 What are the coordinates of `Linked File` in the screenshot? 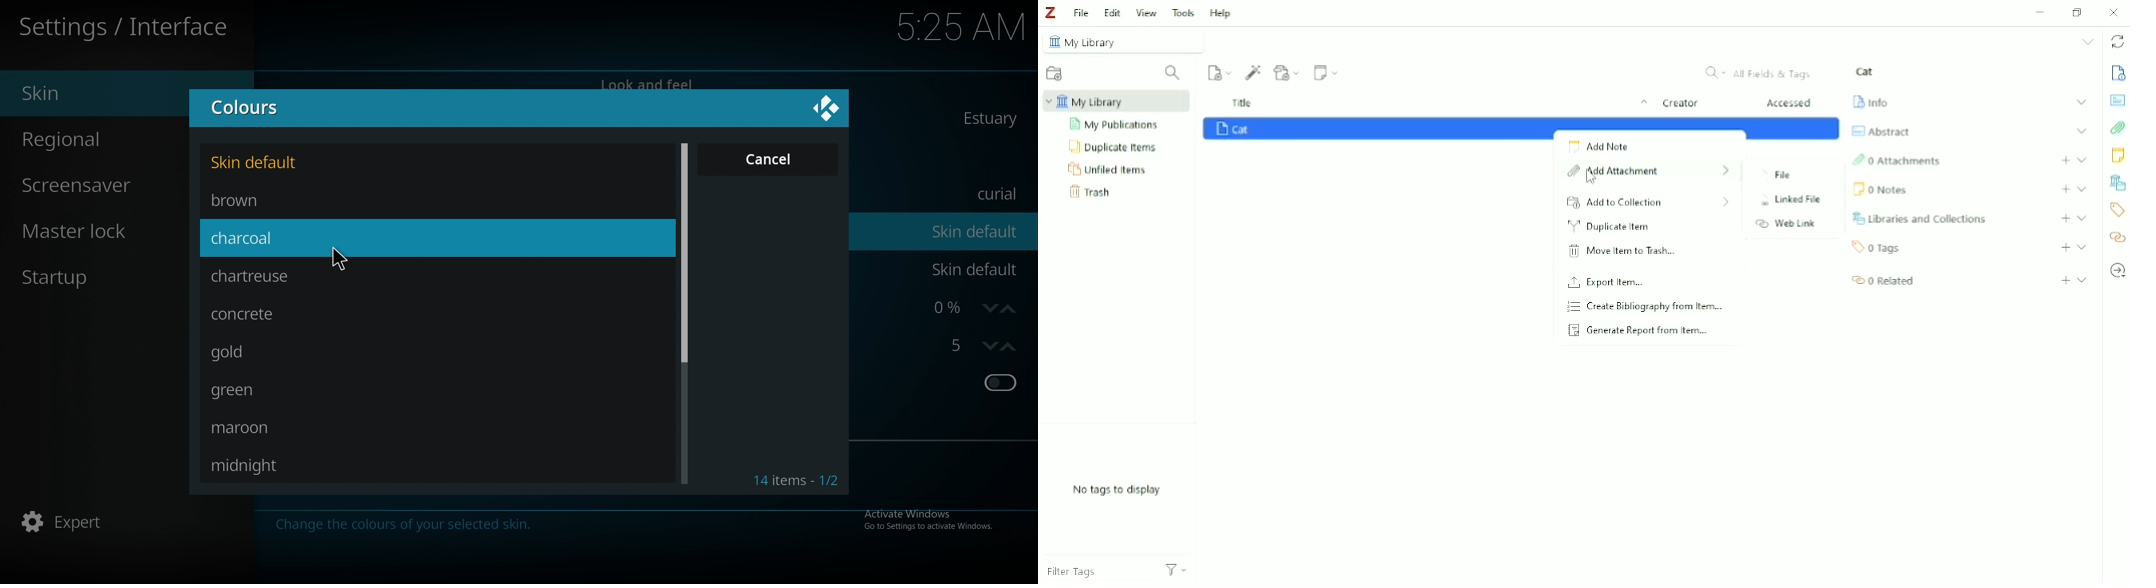 It's located at (1786, 201).